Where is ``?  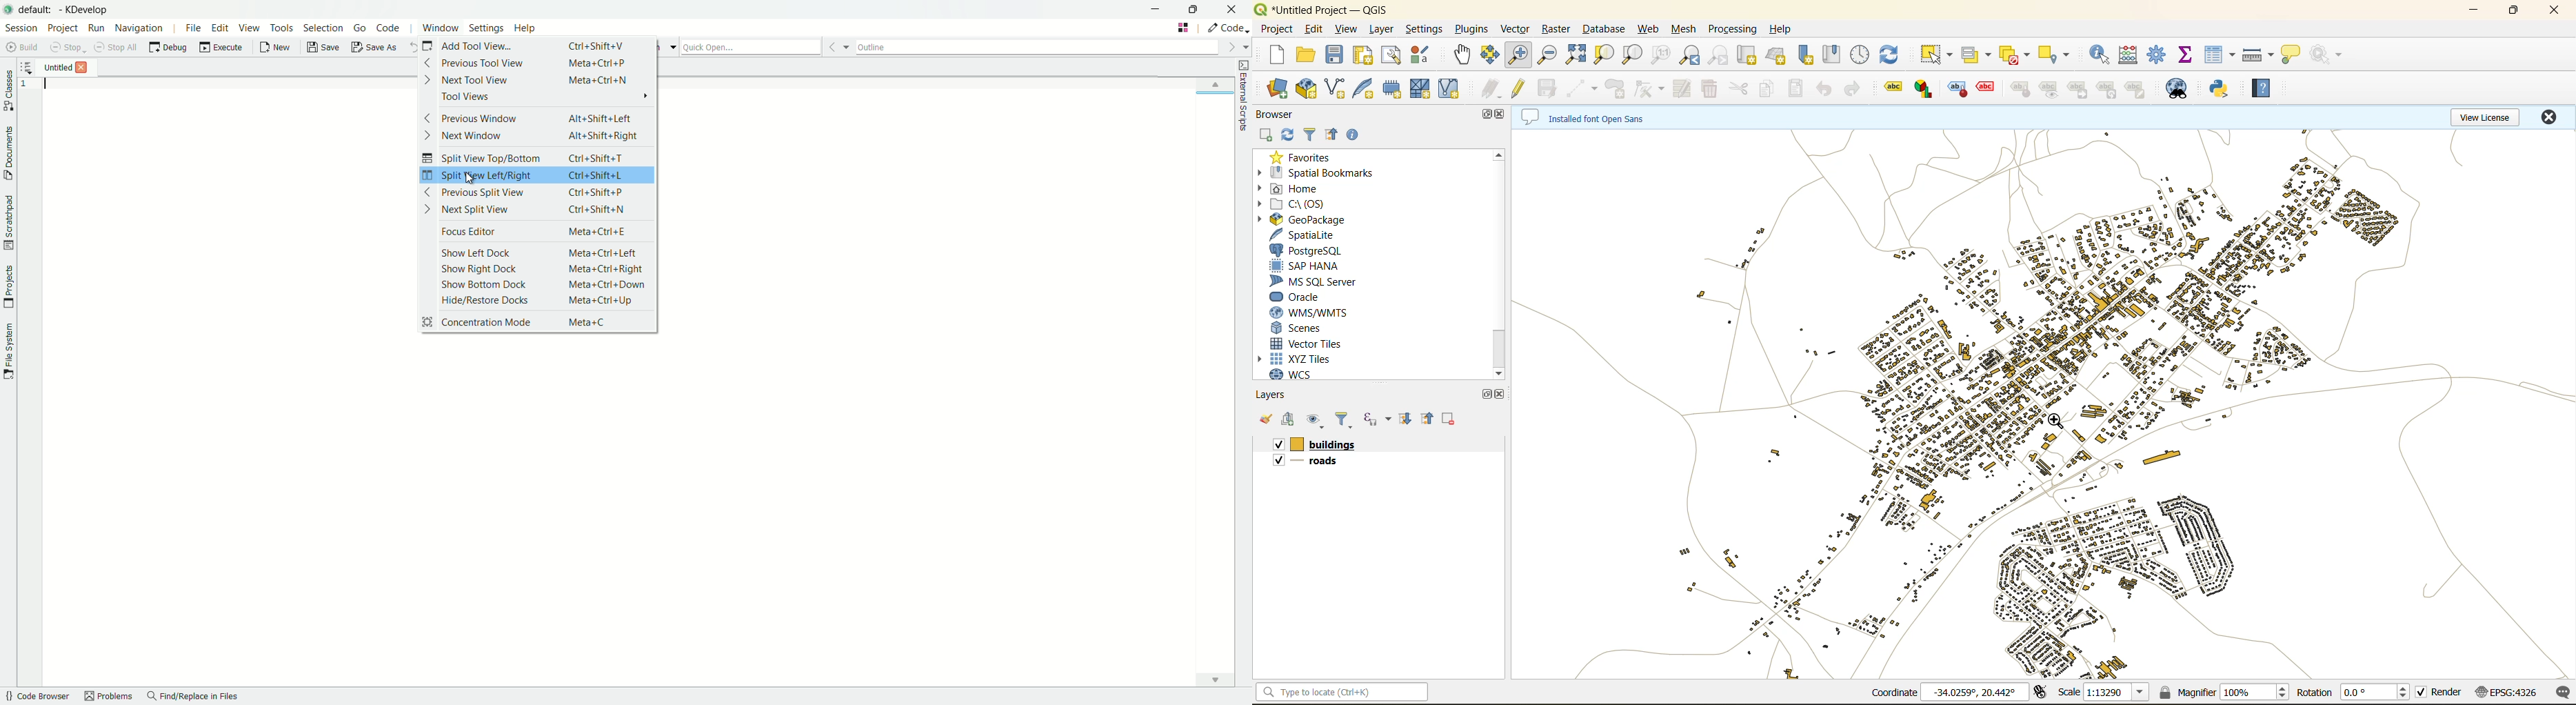  is located at coordinates (1323, 461).